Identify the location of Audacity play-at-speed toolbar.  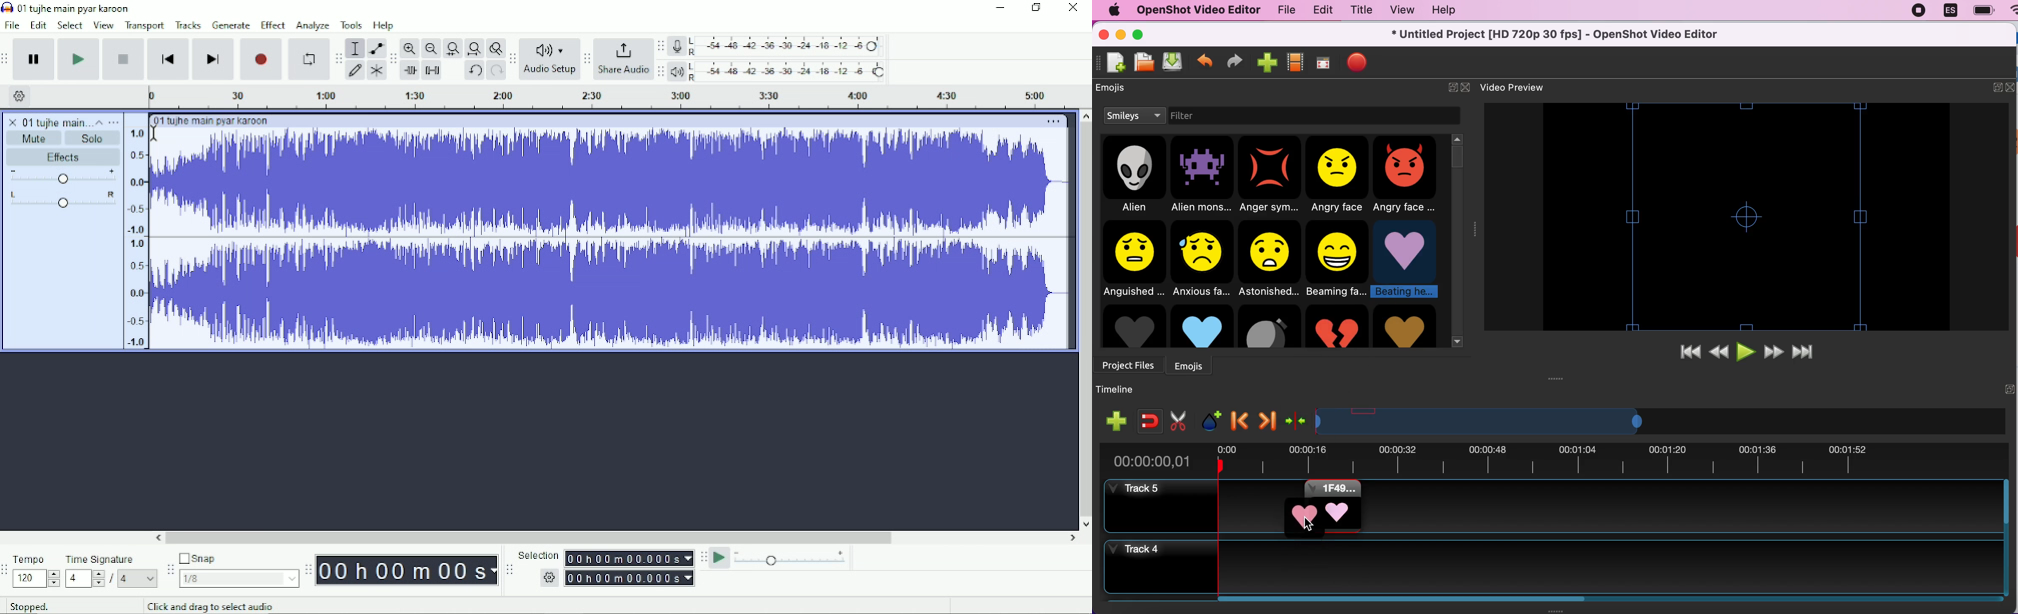
(703, 557).